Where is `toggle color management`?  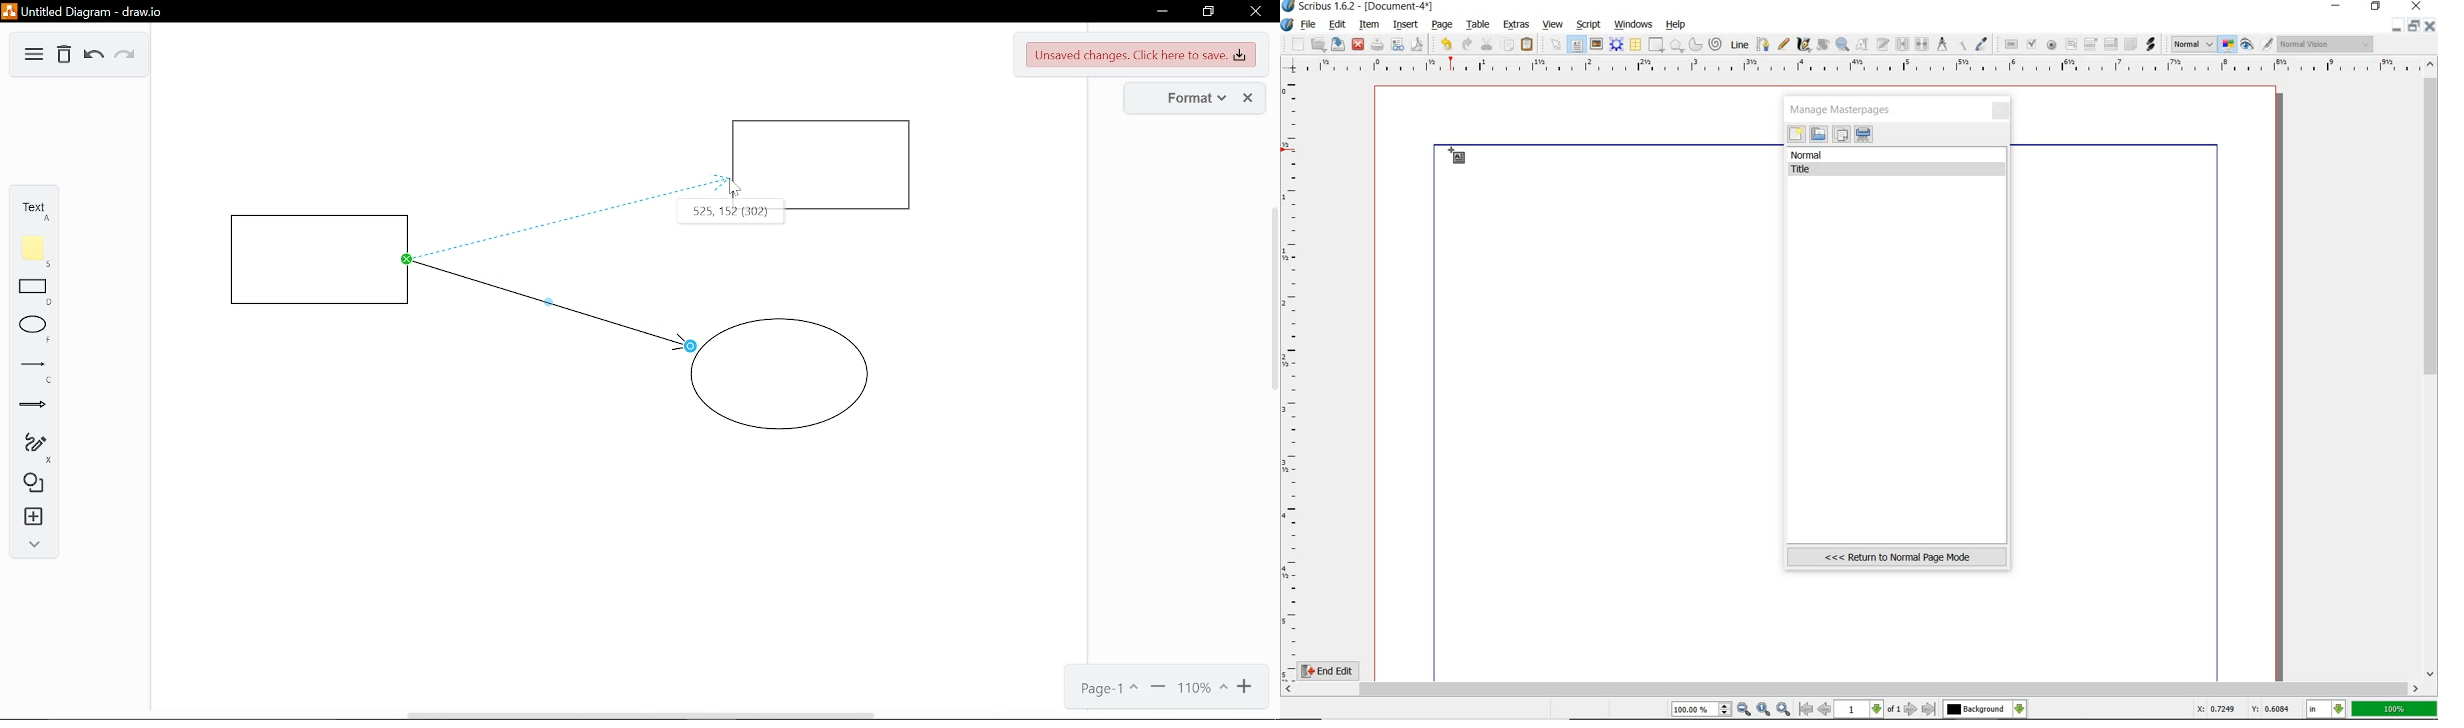
toggle color management is located at coordinates (2229, 46).